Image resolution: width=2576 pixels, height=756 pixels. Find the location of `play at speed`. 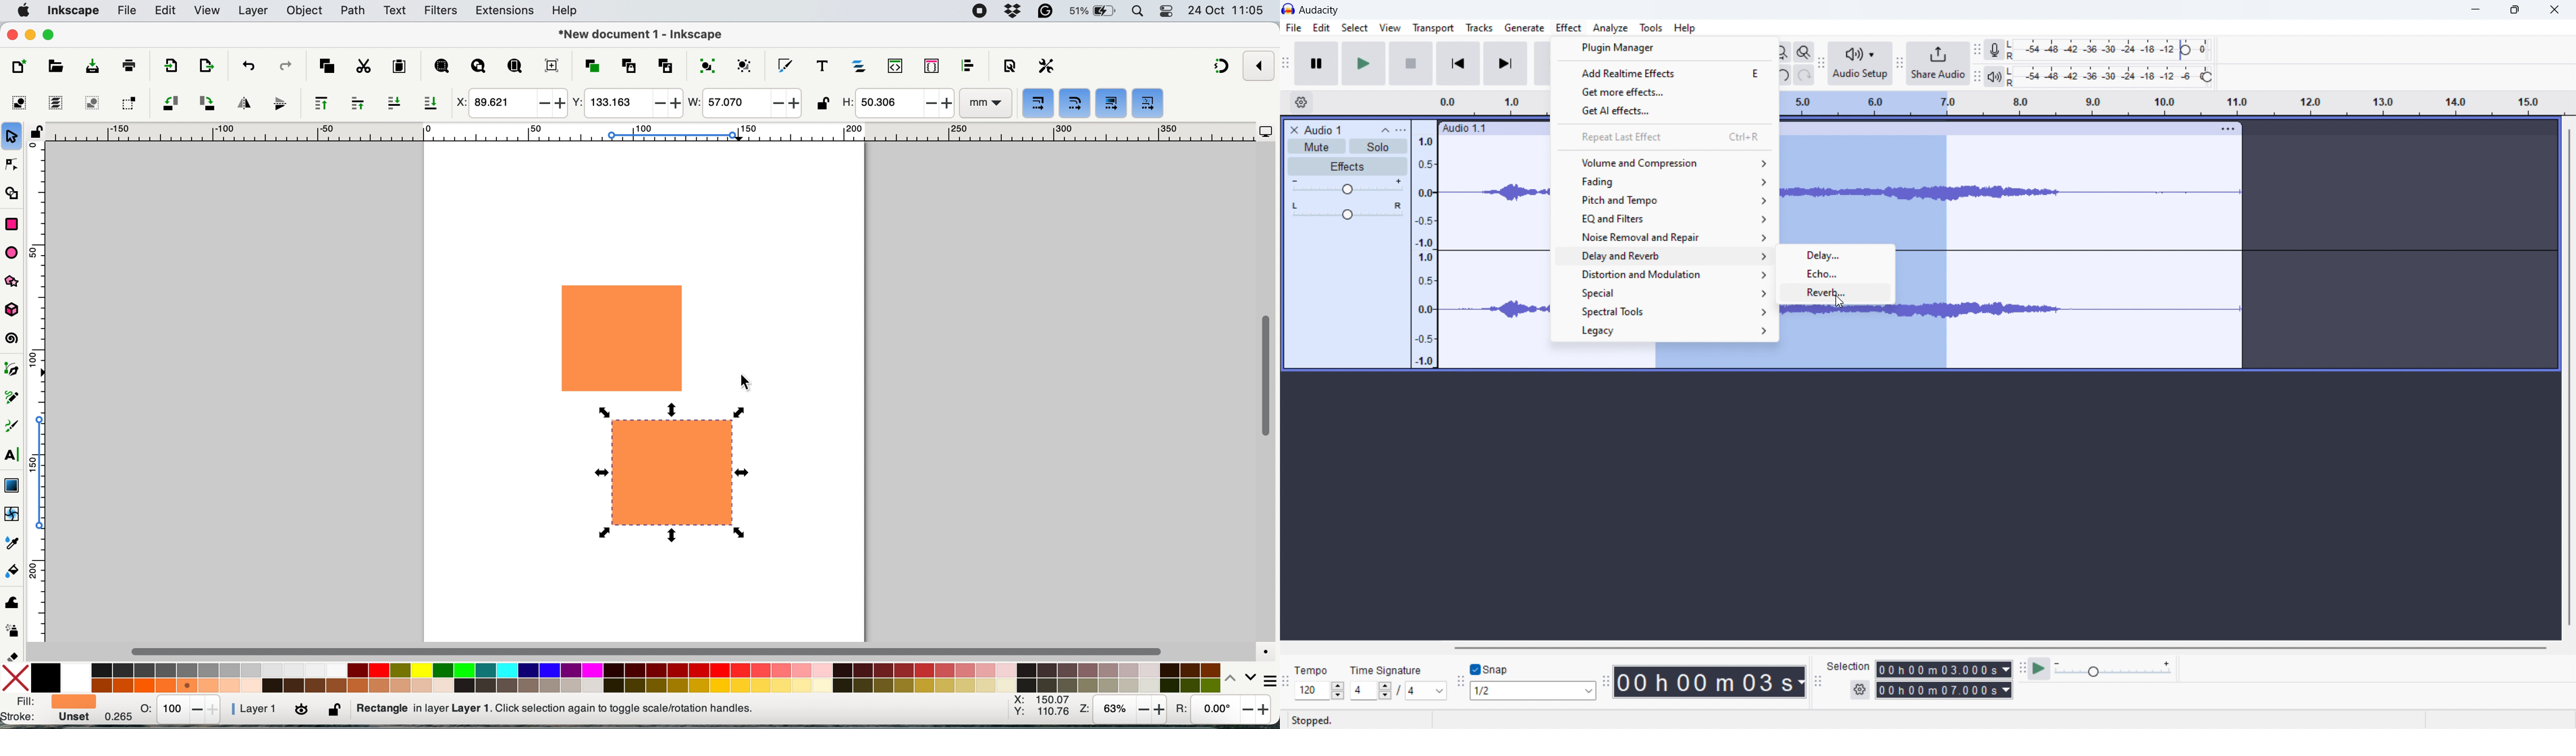

play at speed is located at coordinates (2039, 669).